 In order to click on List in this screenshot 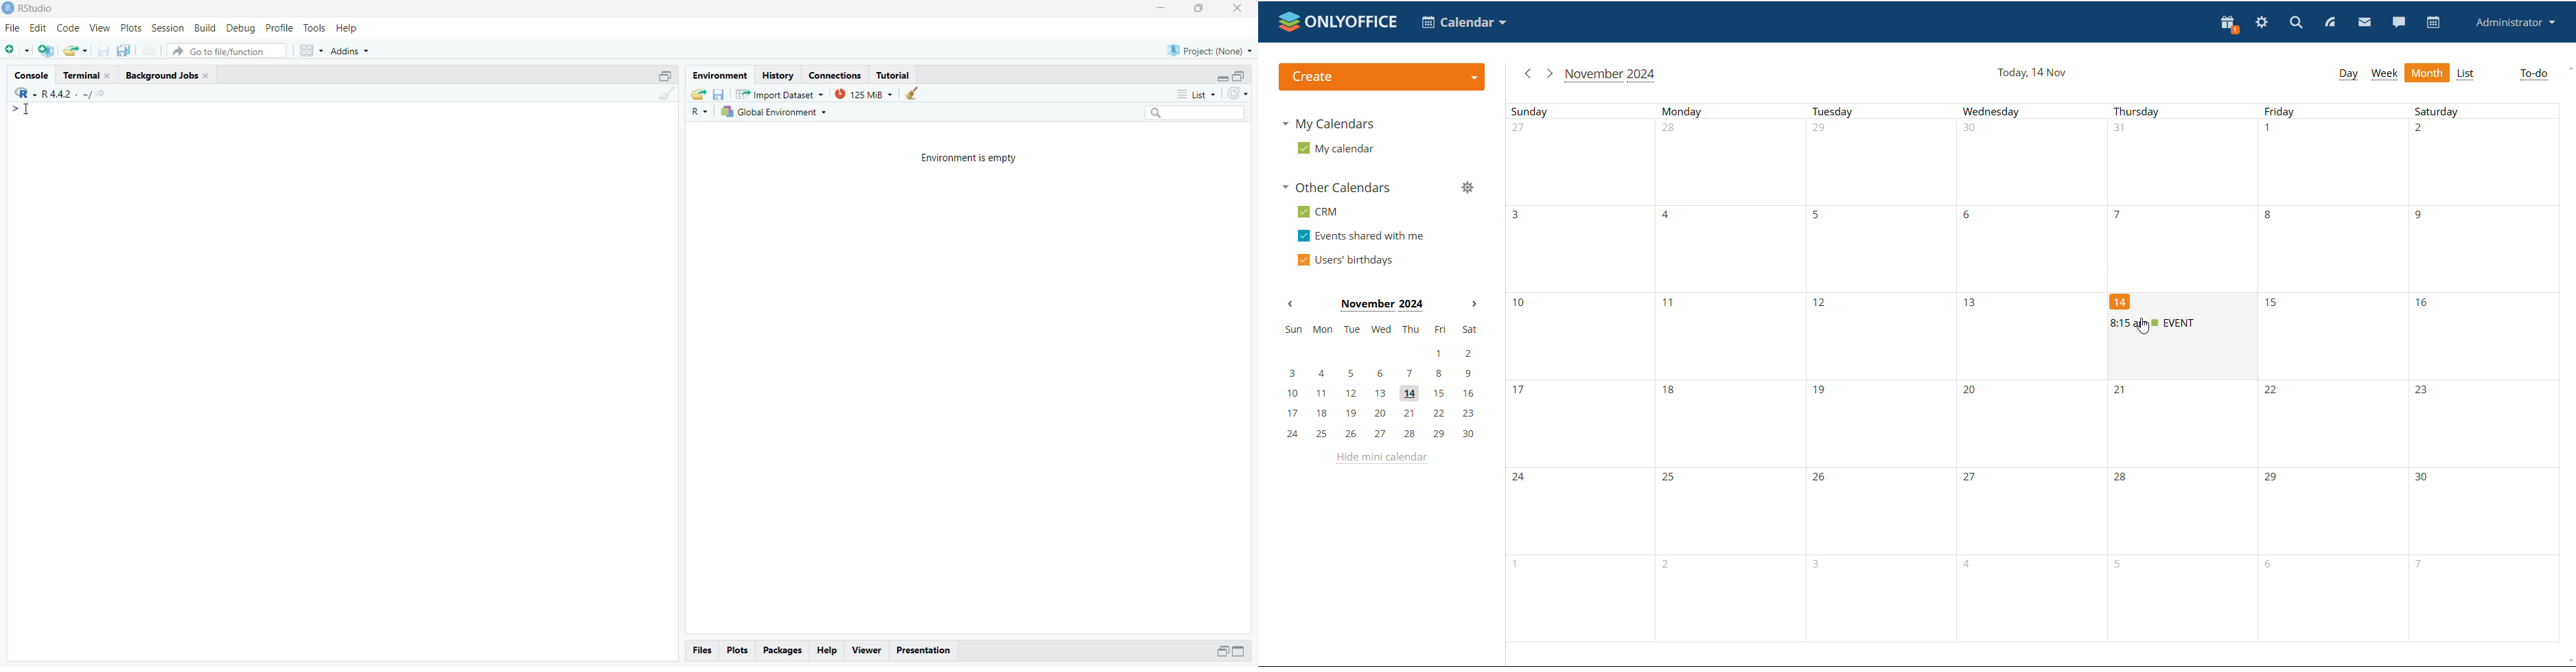, I will do `click(1196, 93)`.